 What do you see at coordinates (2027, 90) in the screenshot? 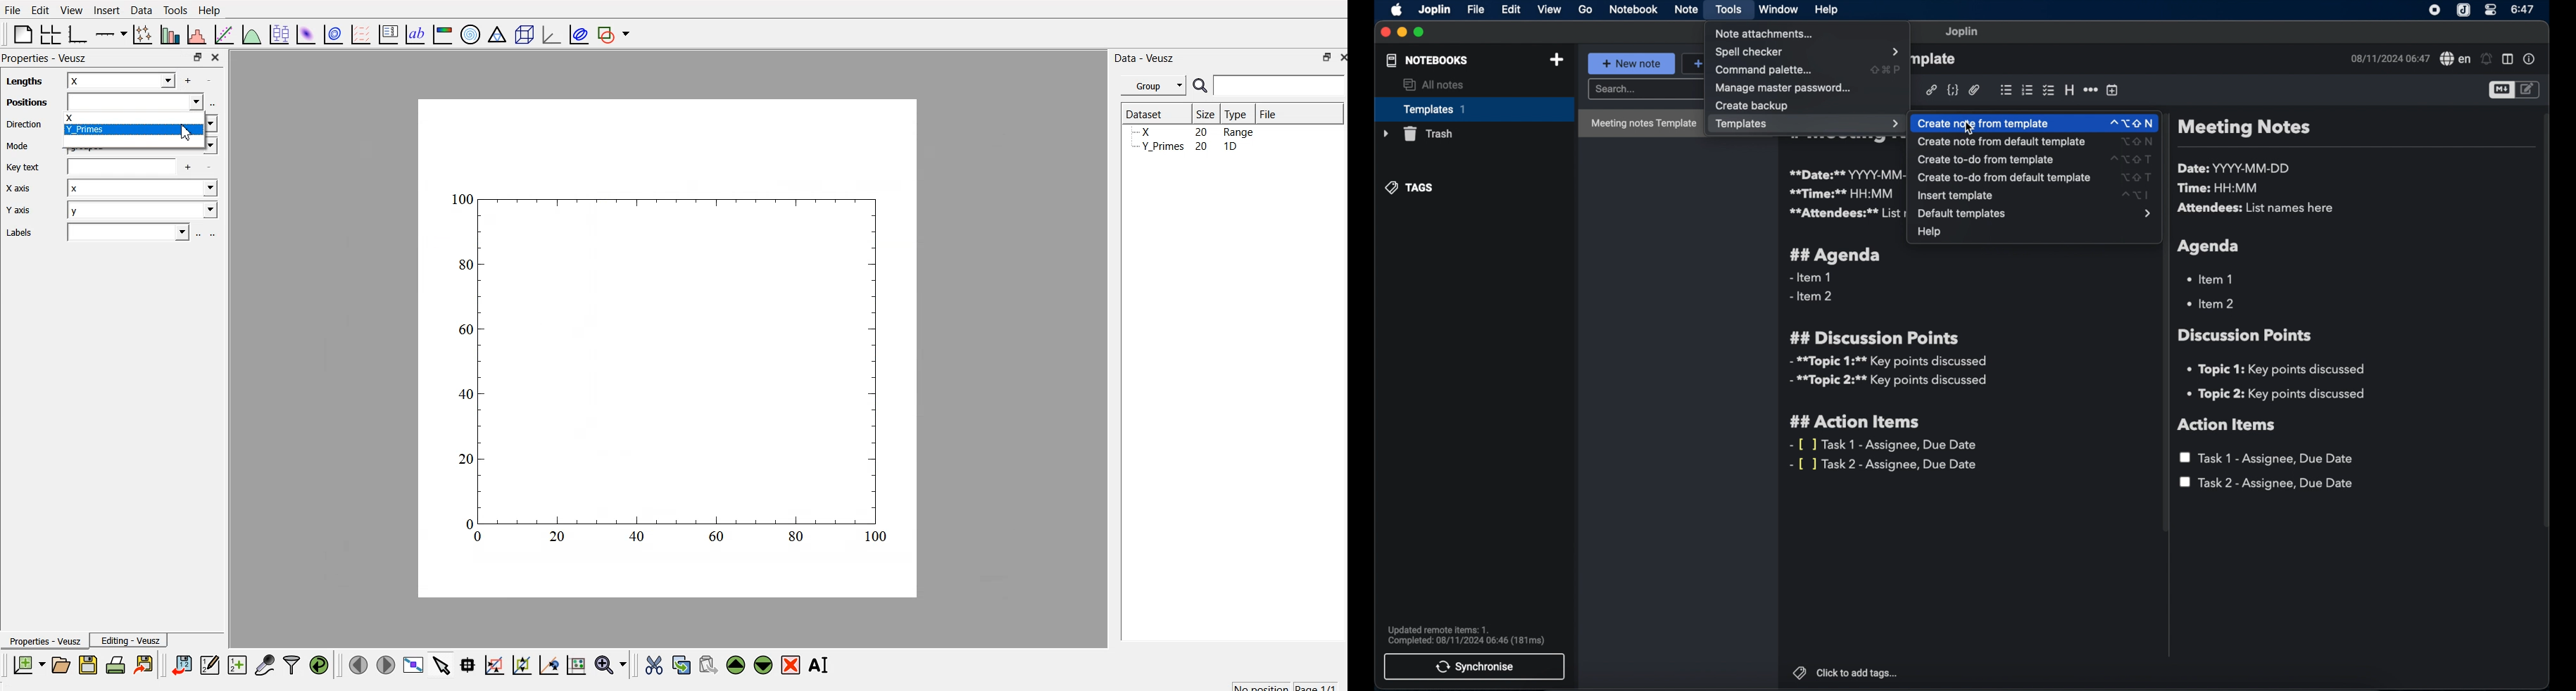
I see `numbered list` at bounding box center [2027, 90].